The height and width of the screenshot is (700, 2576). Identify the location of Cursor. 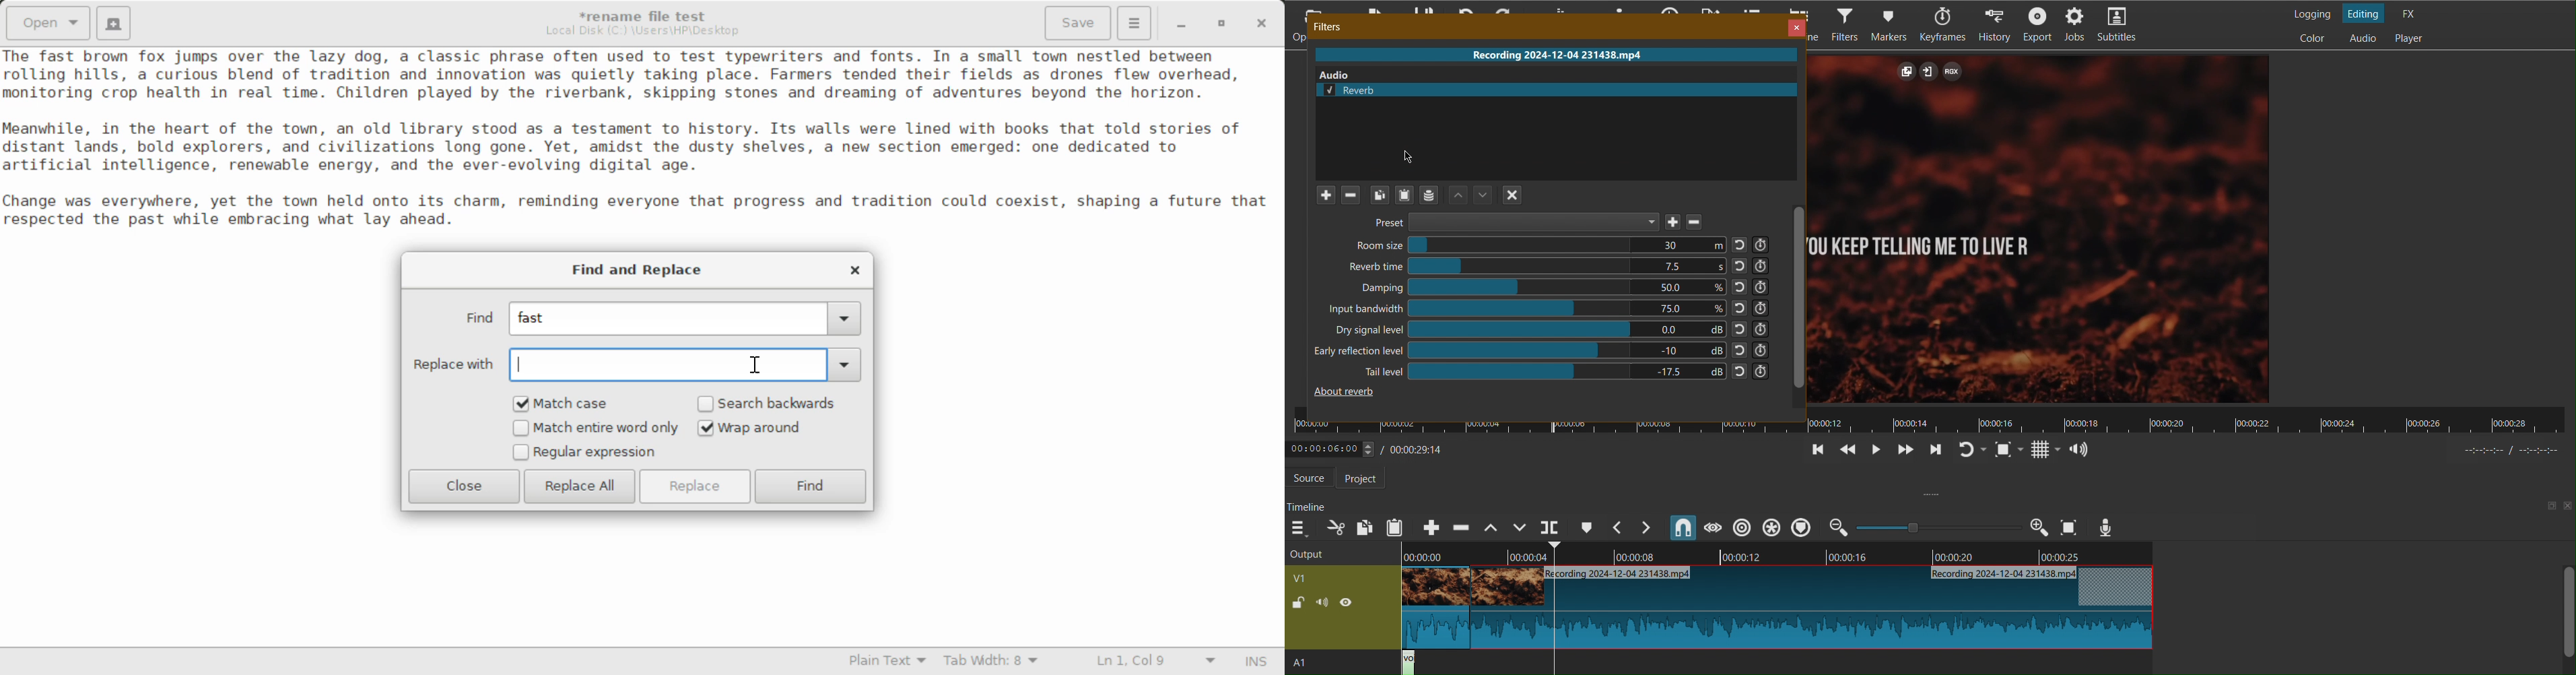
(1406, 159).